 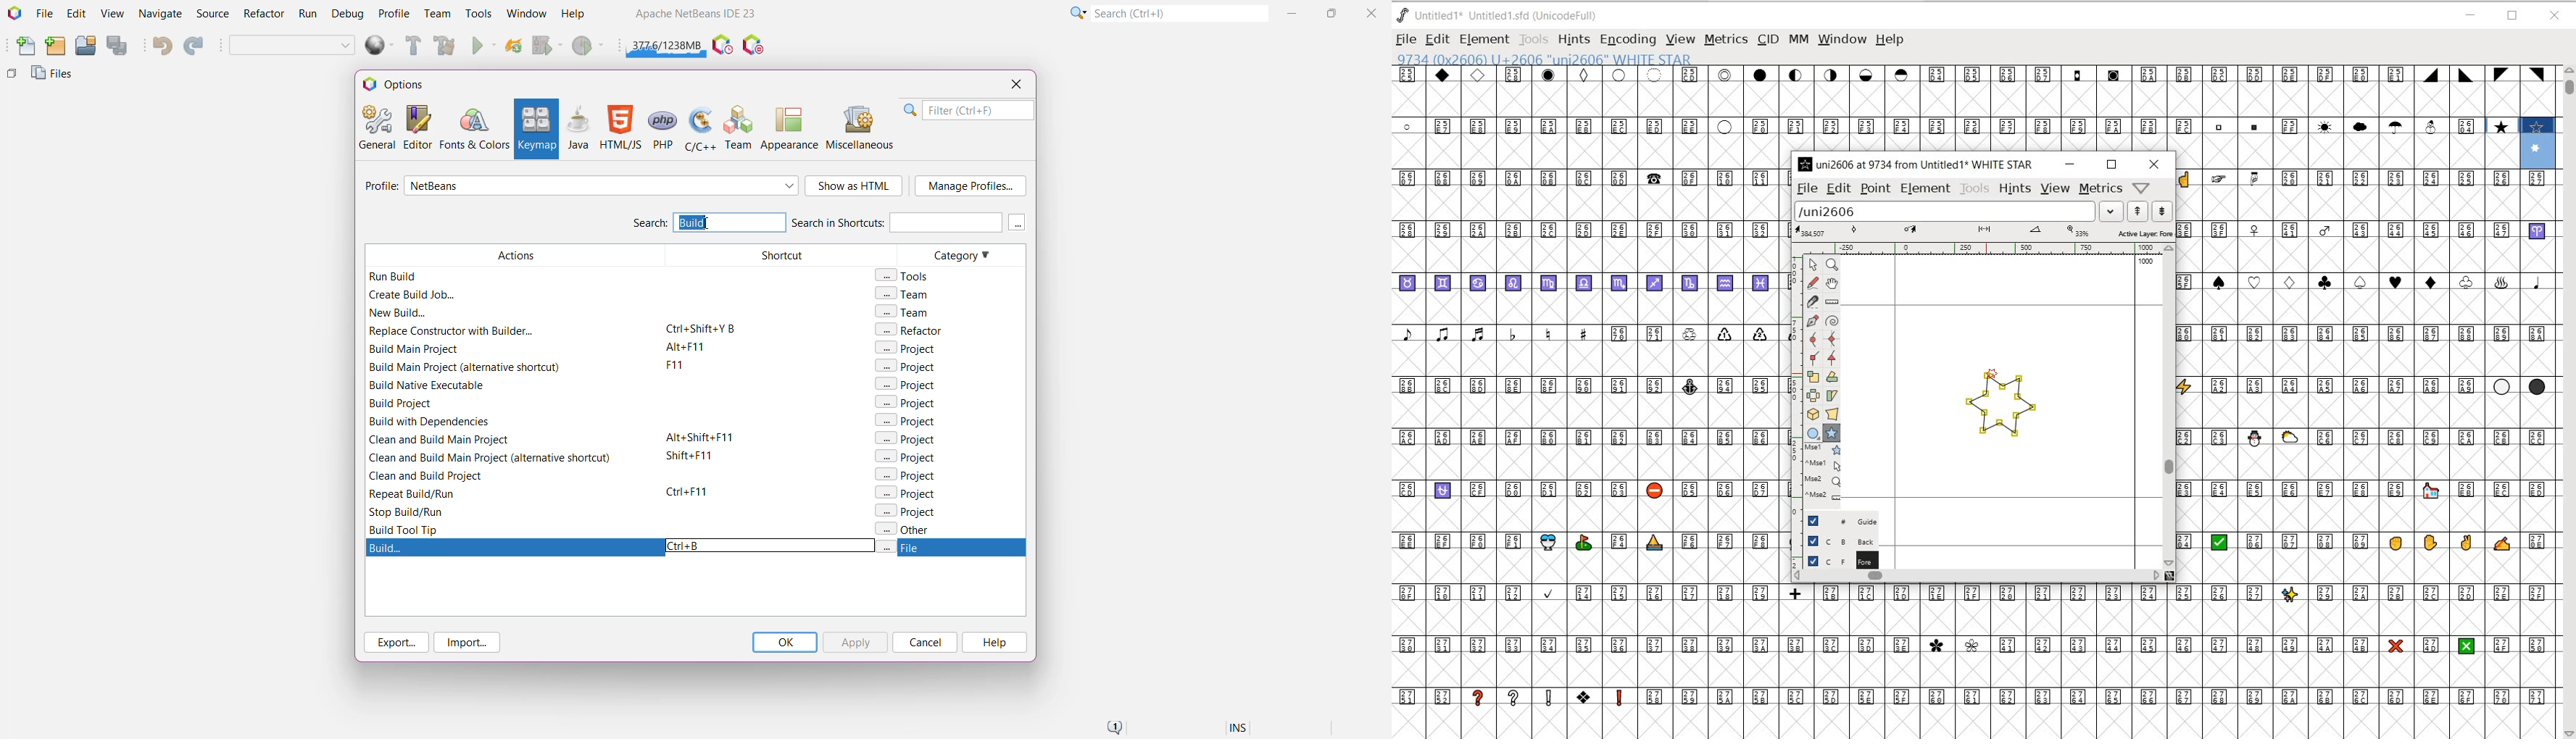 What do you see at coordinates (2540, 145) in the screenshot?
I see `glyph slot` at bounding box center [2540, 145].